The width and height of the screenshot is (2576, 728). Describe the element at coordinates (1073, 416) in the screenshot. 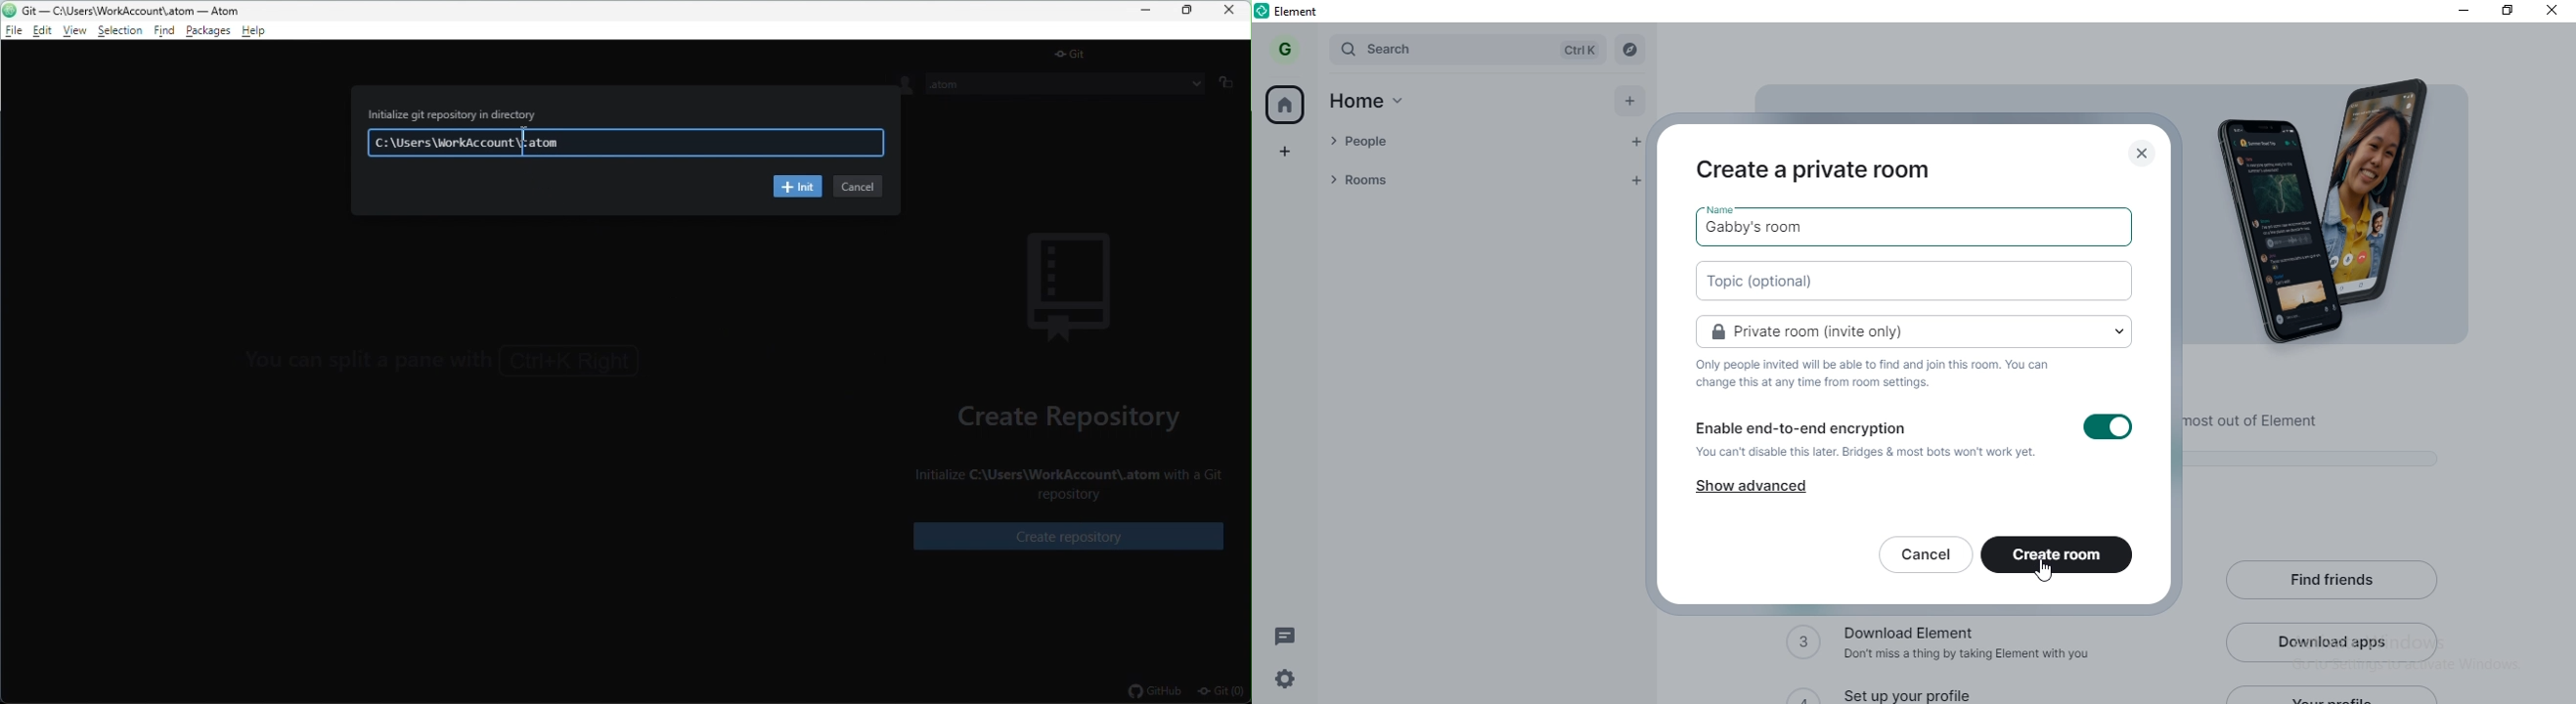

I see `create repository` at that location.